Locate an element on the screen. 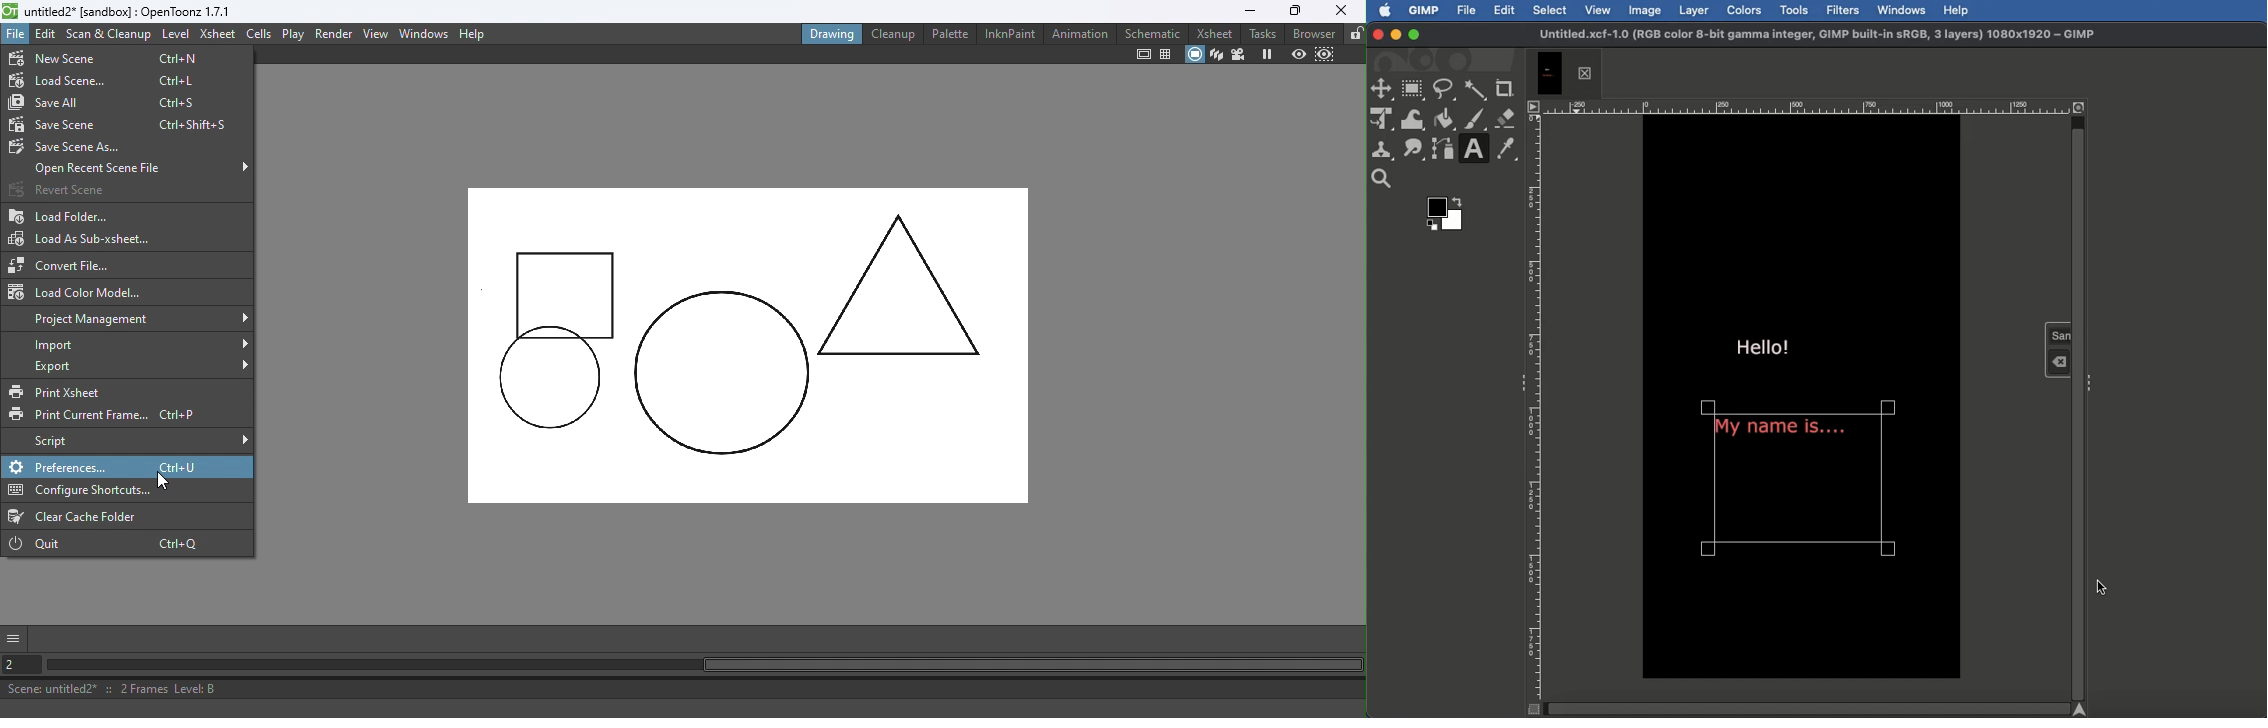  Schematic is located at coordinates (1153, 33).